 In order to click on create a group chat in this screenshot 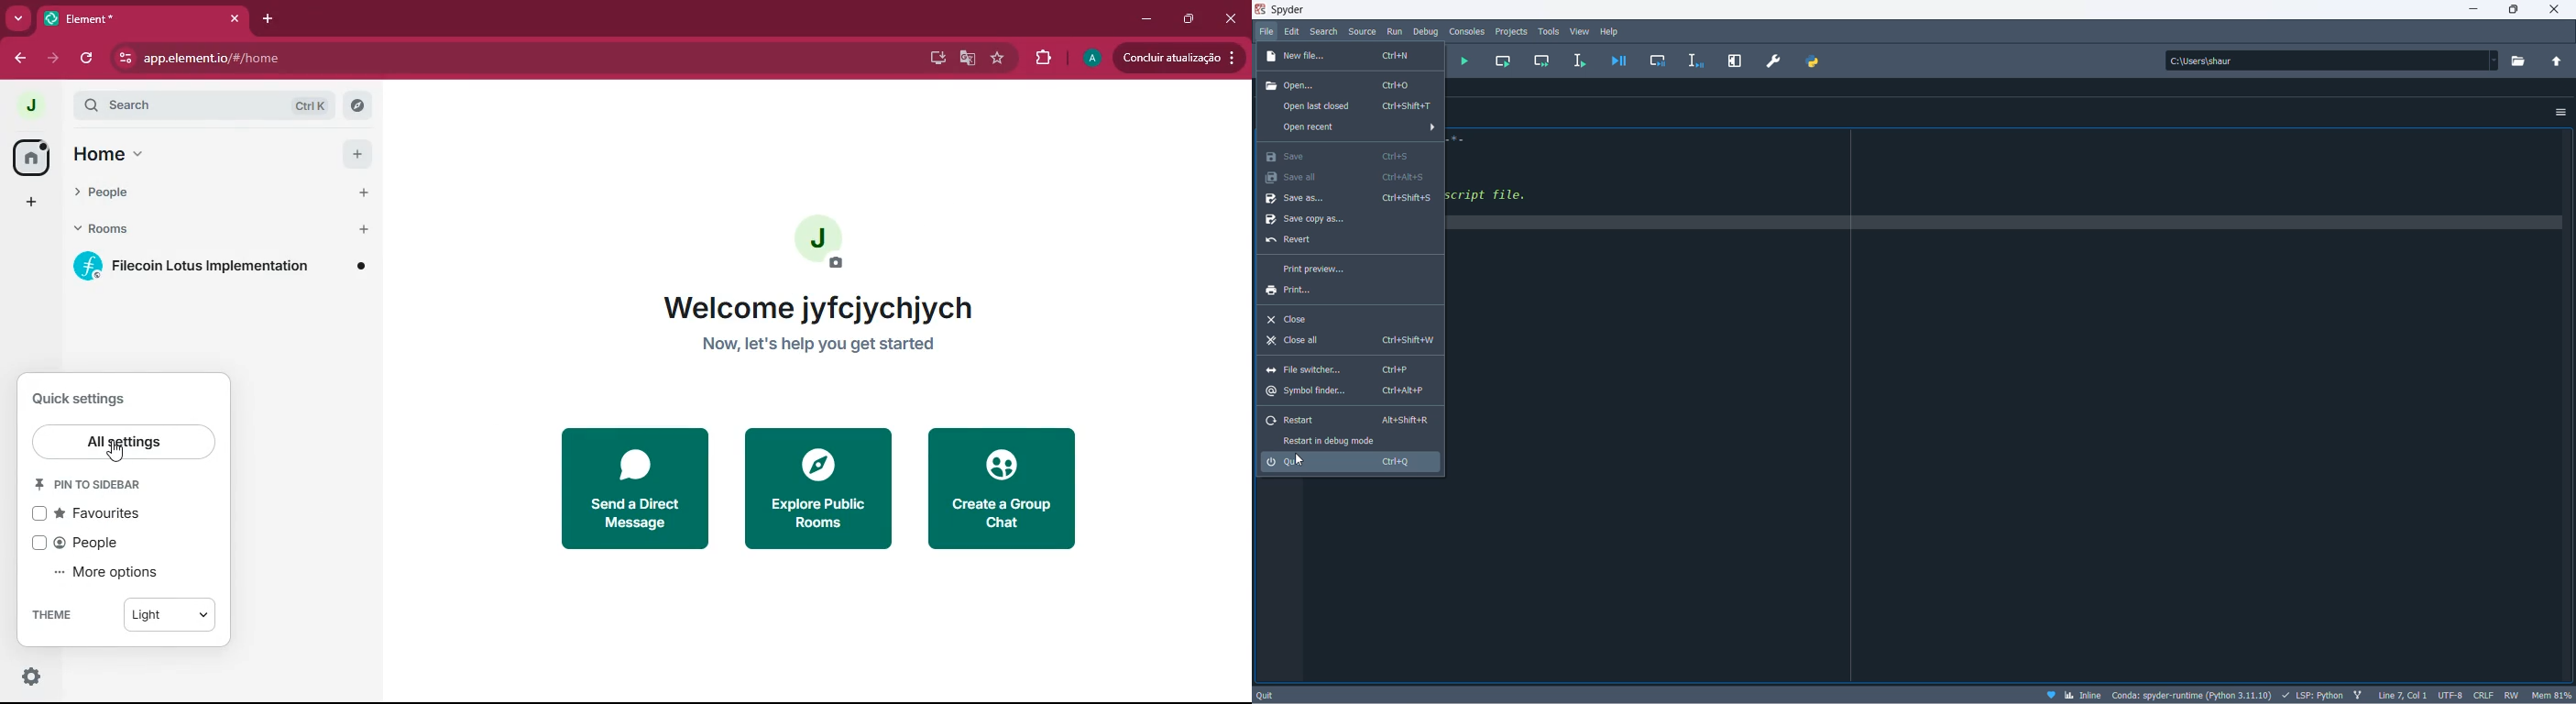, I will do `click(1005, 490)`.